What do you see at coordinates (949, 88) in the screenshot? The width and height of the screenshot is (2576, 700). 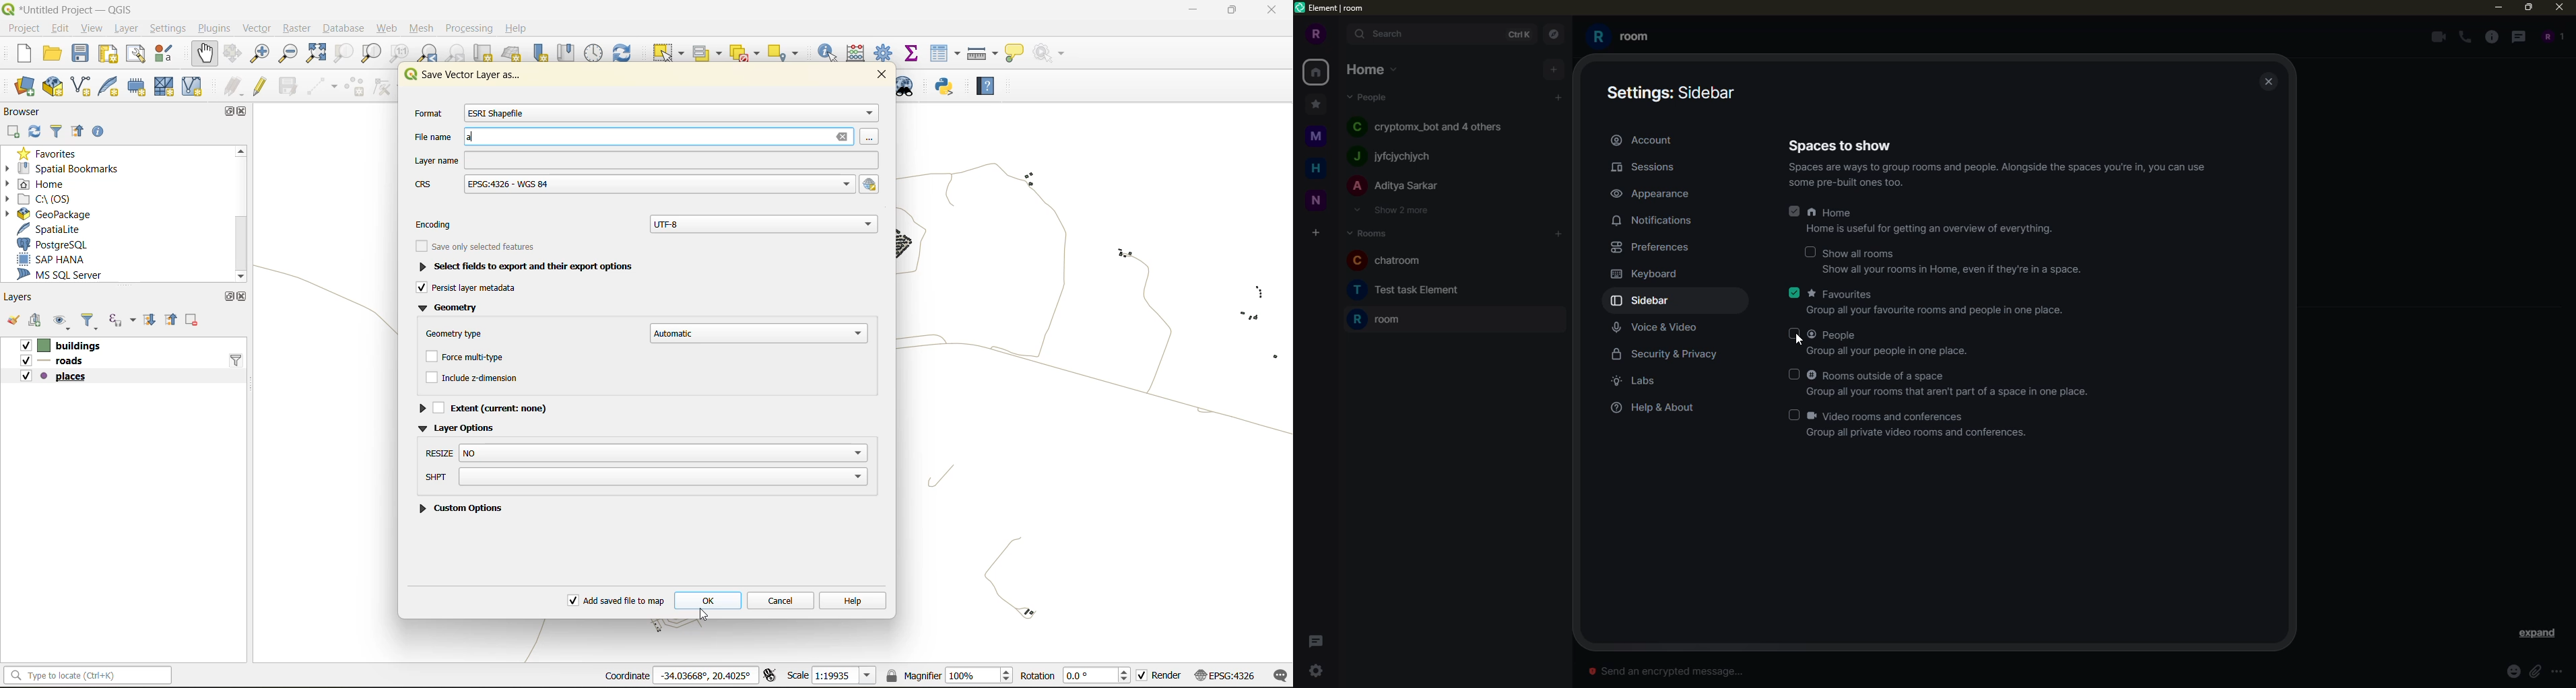 I see `python` at bounding box center [949, 88].